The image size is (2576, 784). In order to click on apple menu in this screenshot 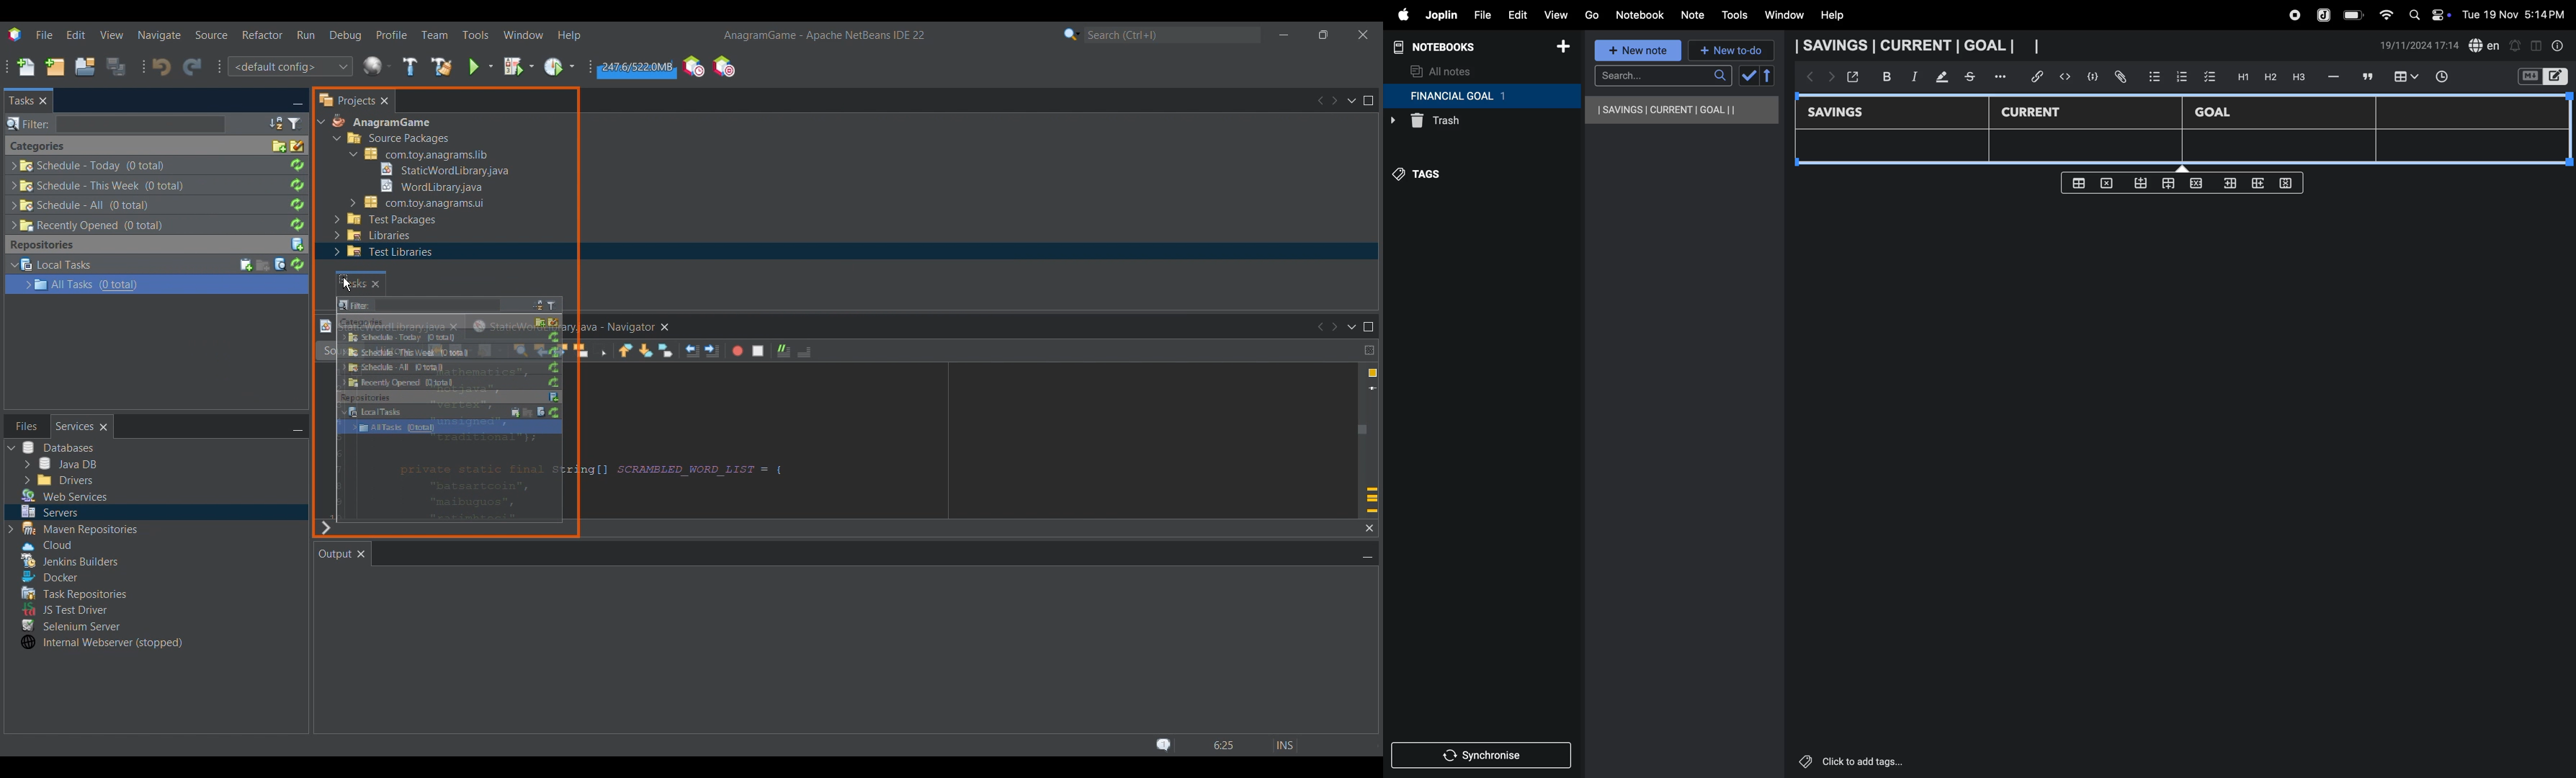, I will do `click(1398, 15)`.